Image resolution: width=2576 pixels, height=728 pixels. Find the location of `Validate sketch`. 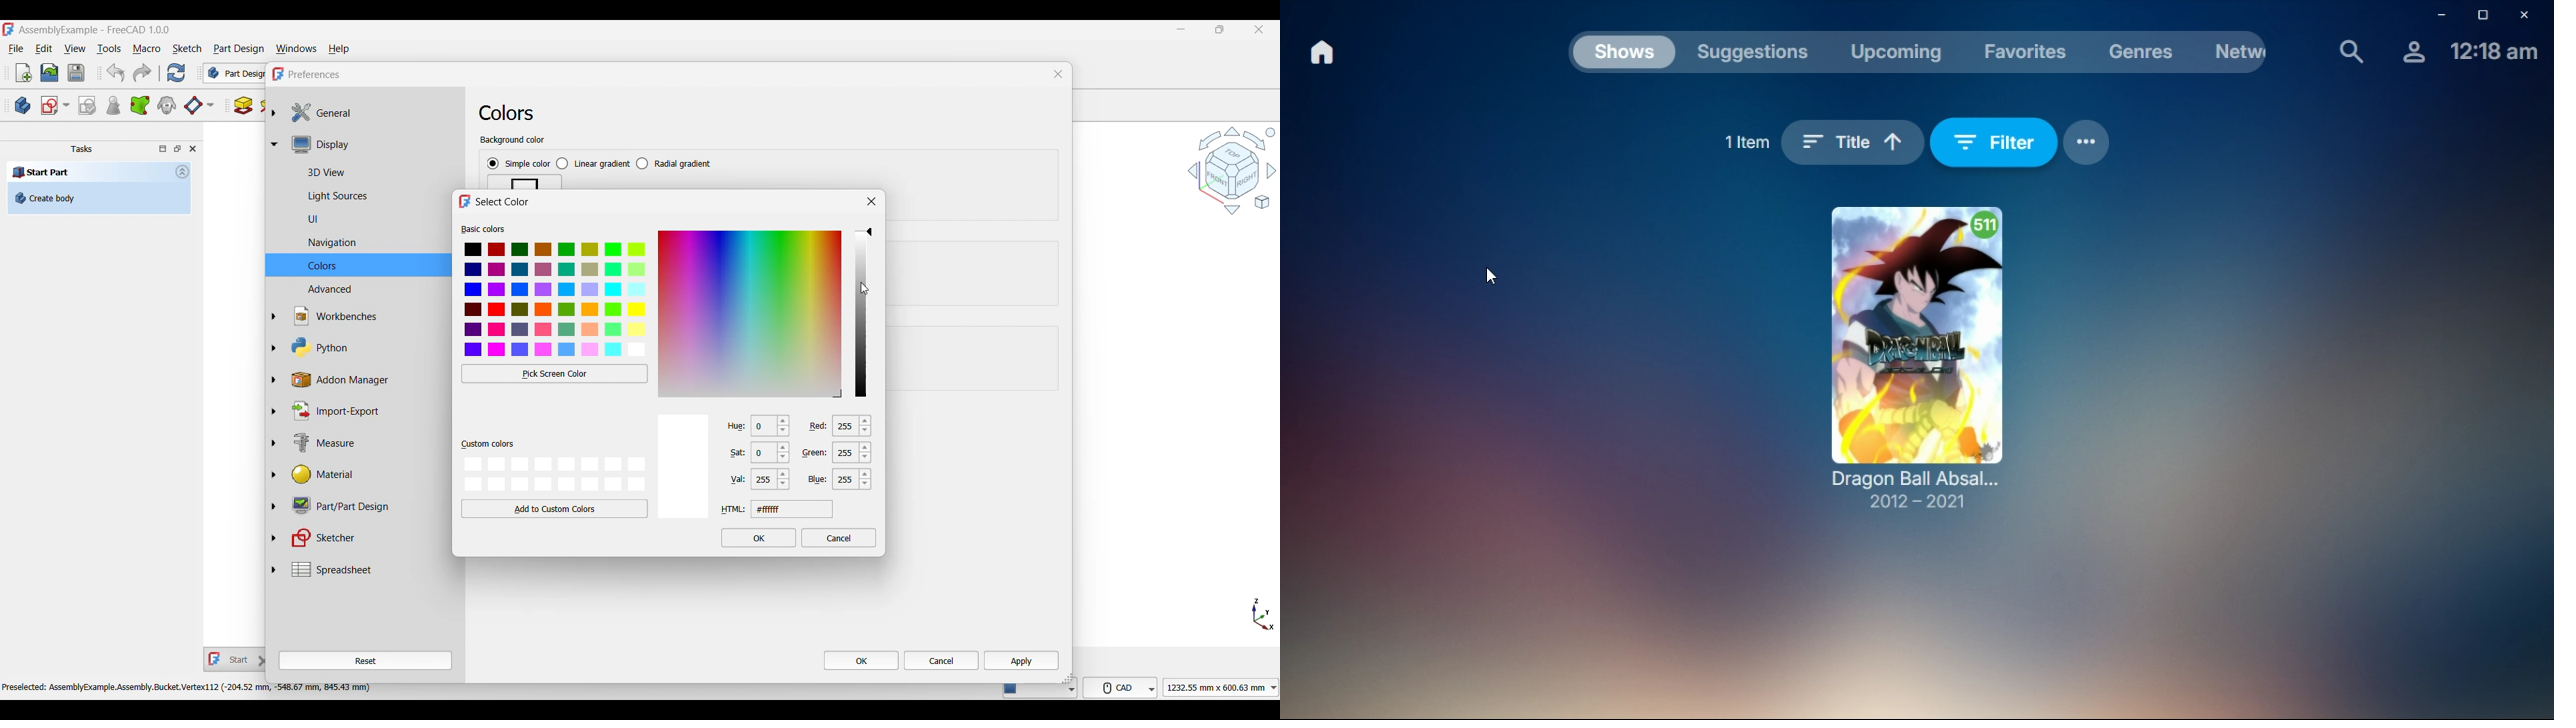

Validate sketch is located at coordinates (87, 106).